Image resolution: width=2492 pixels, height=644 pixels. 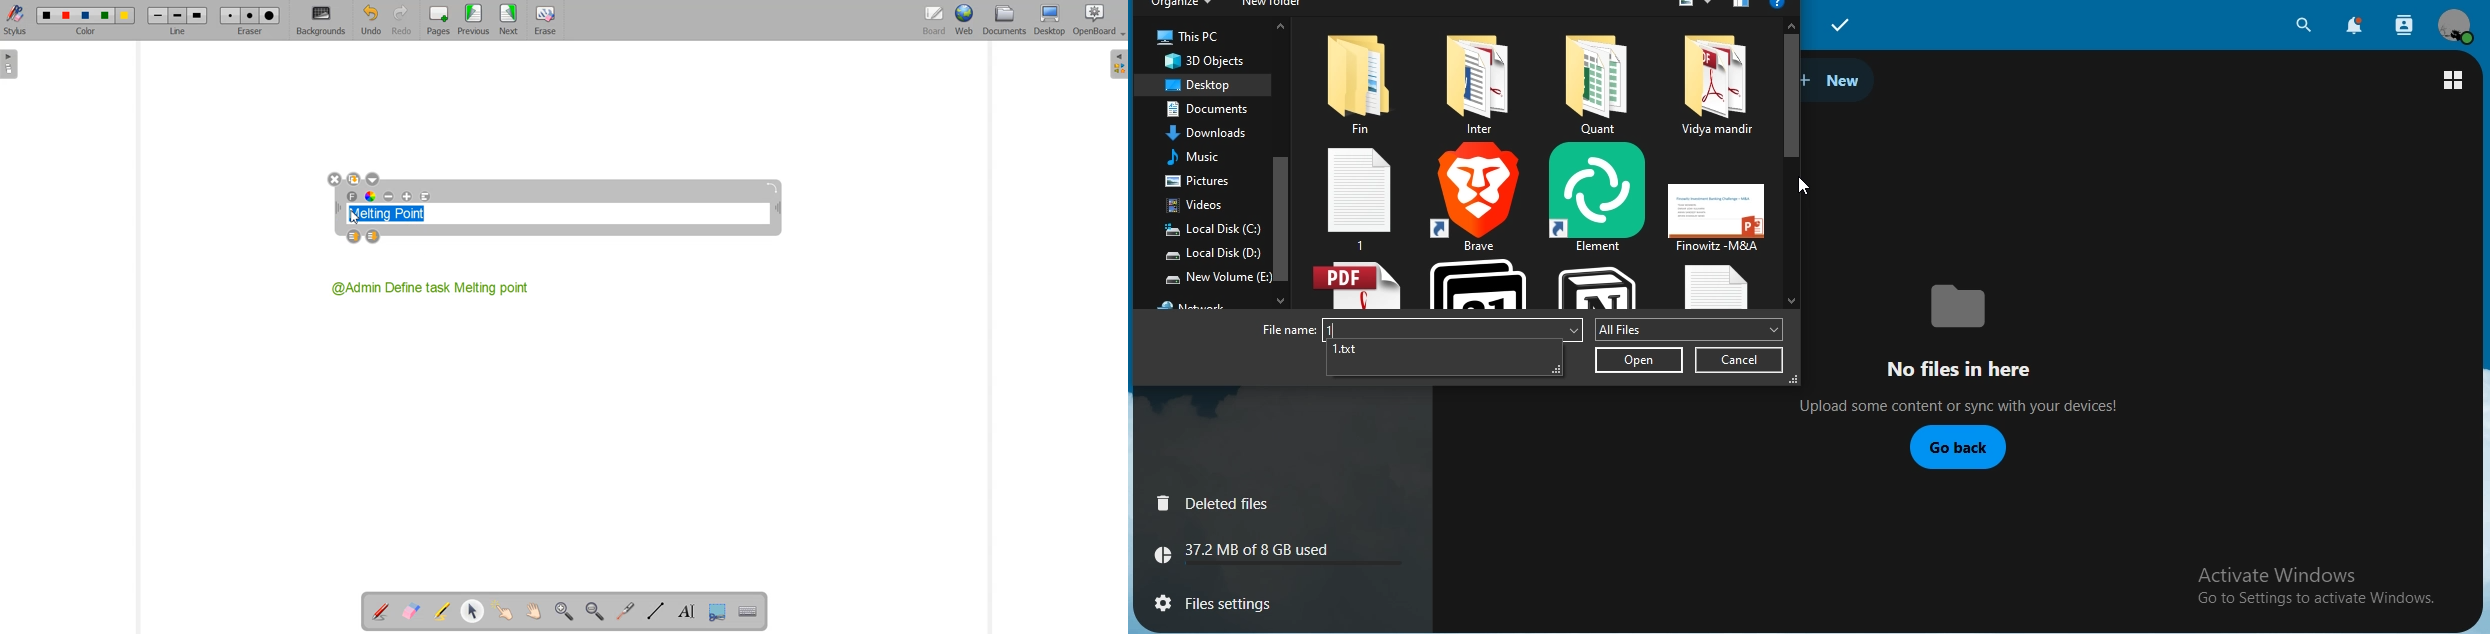 I want to click on pictures, so click(x=1208, y=181).